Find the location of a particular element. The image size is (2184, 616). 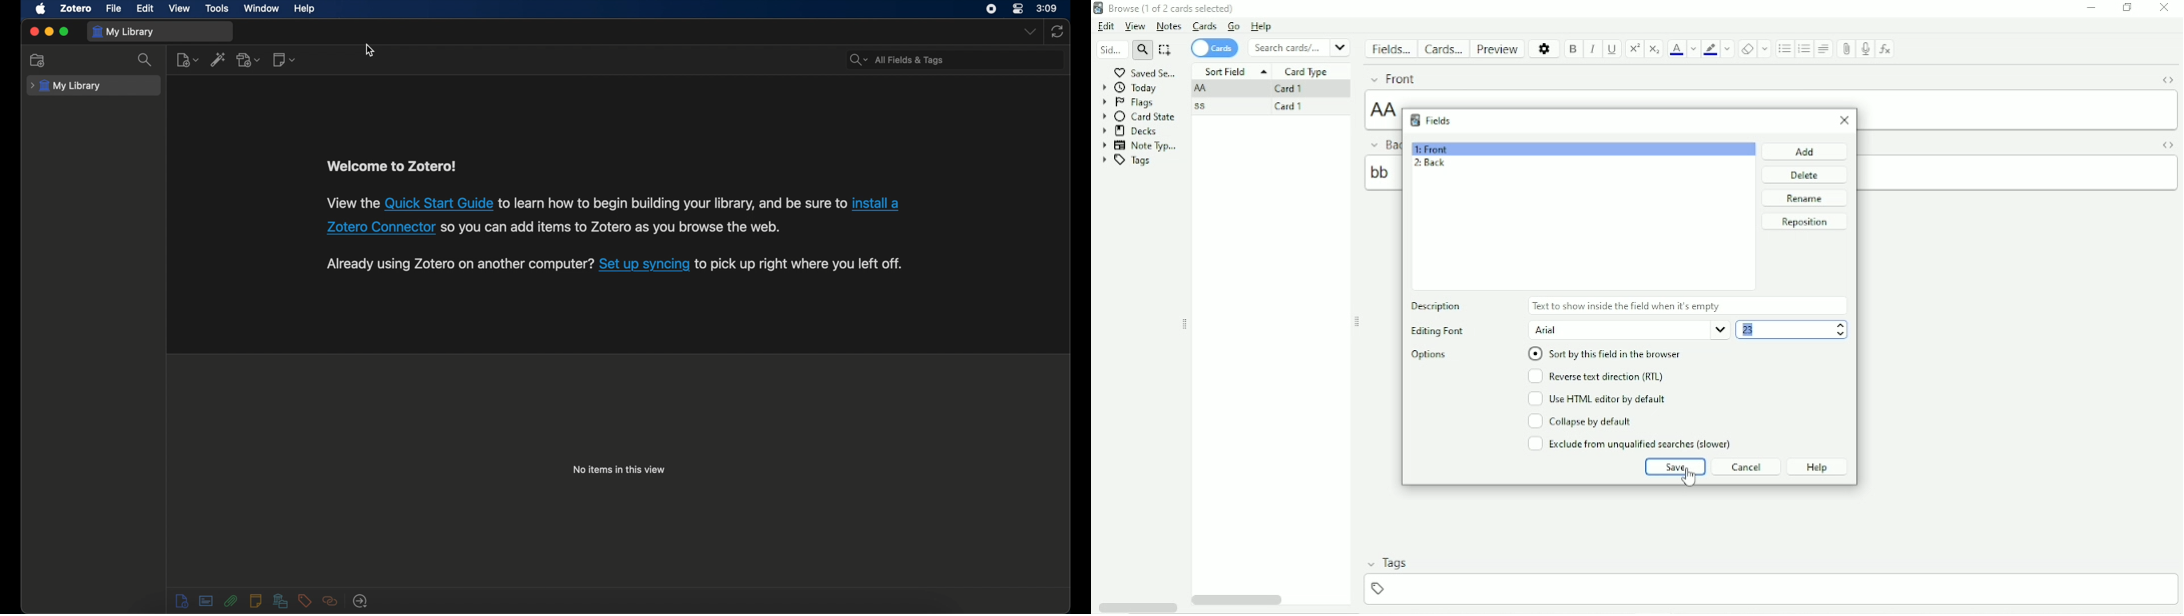

Subscript is located at coordinates (1655, 48).